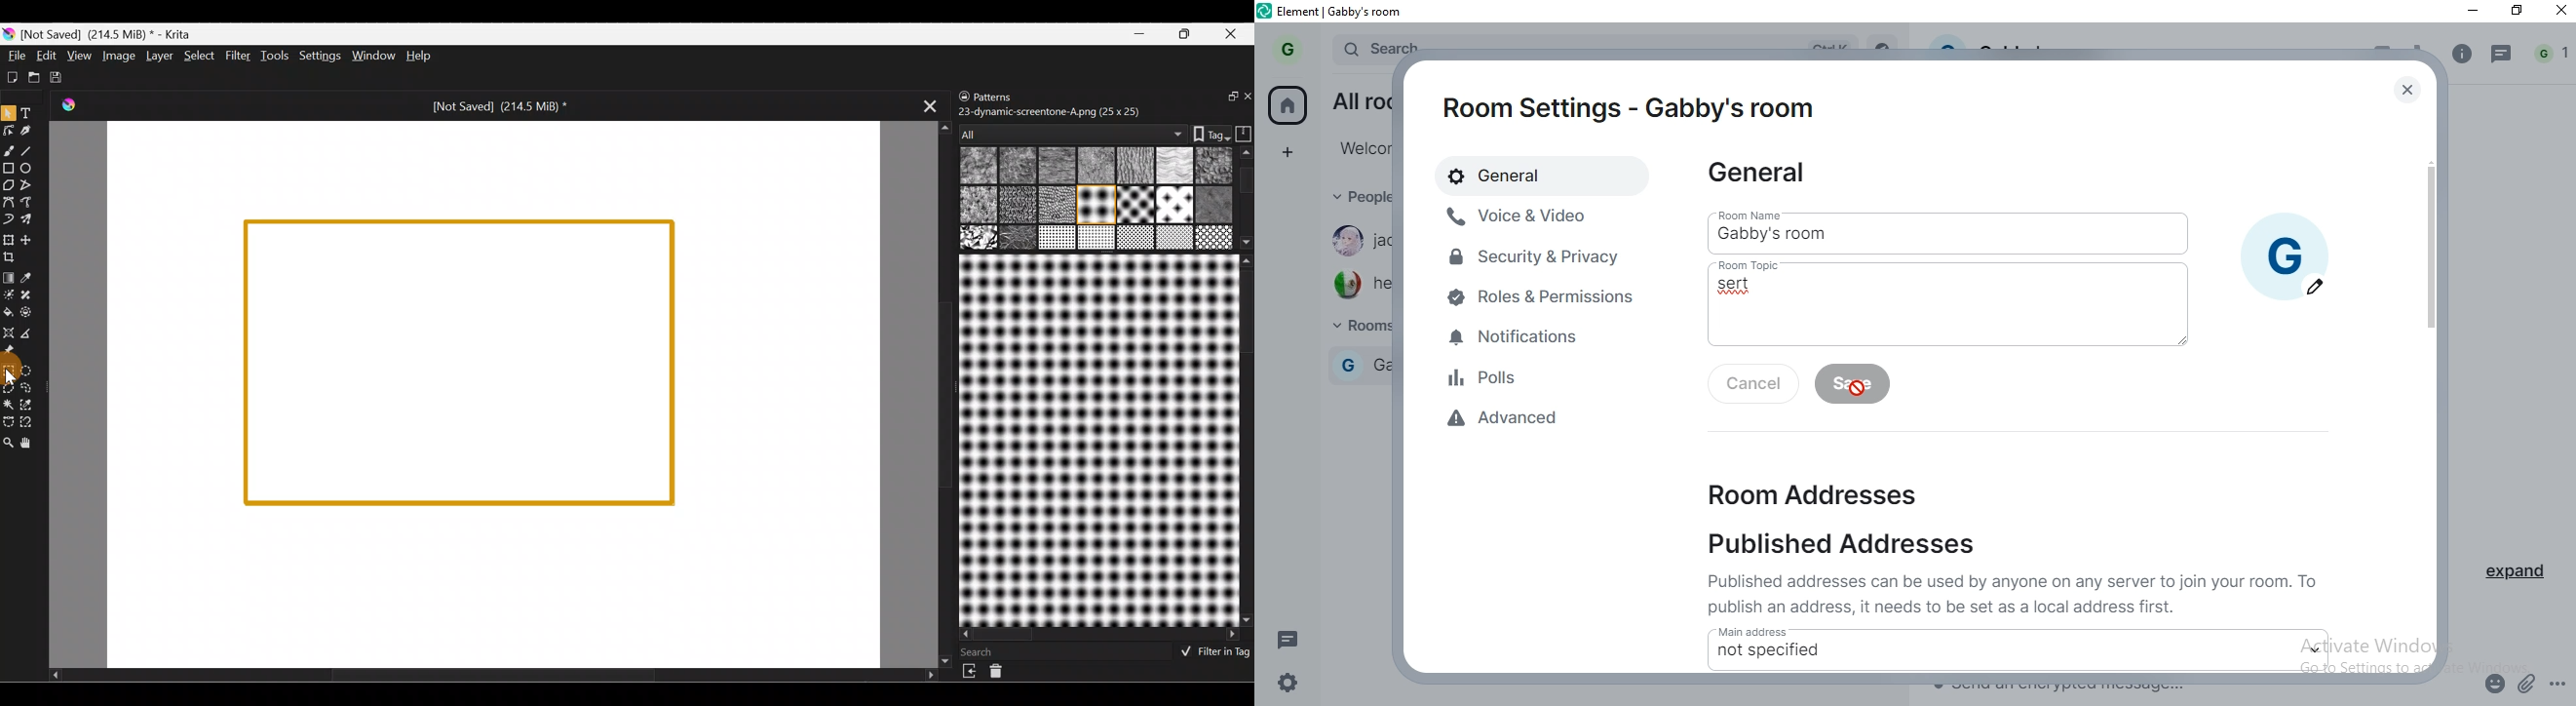  Describe the element at coordinates (1214, 165) in the screenshot. I see `06 Hard-grain.png` at that location.